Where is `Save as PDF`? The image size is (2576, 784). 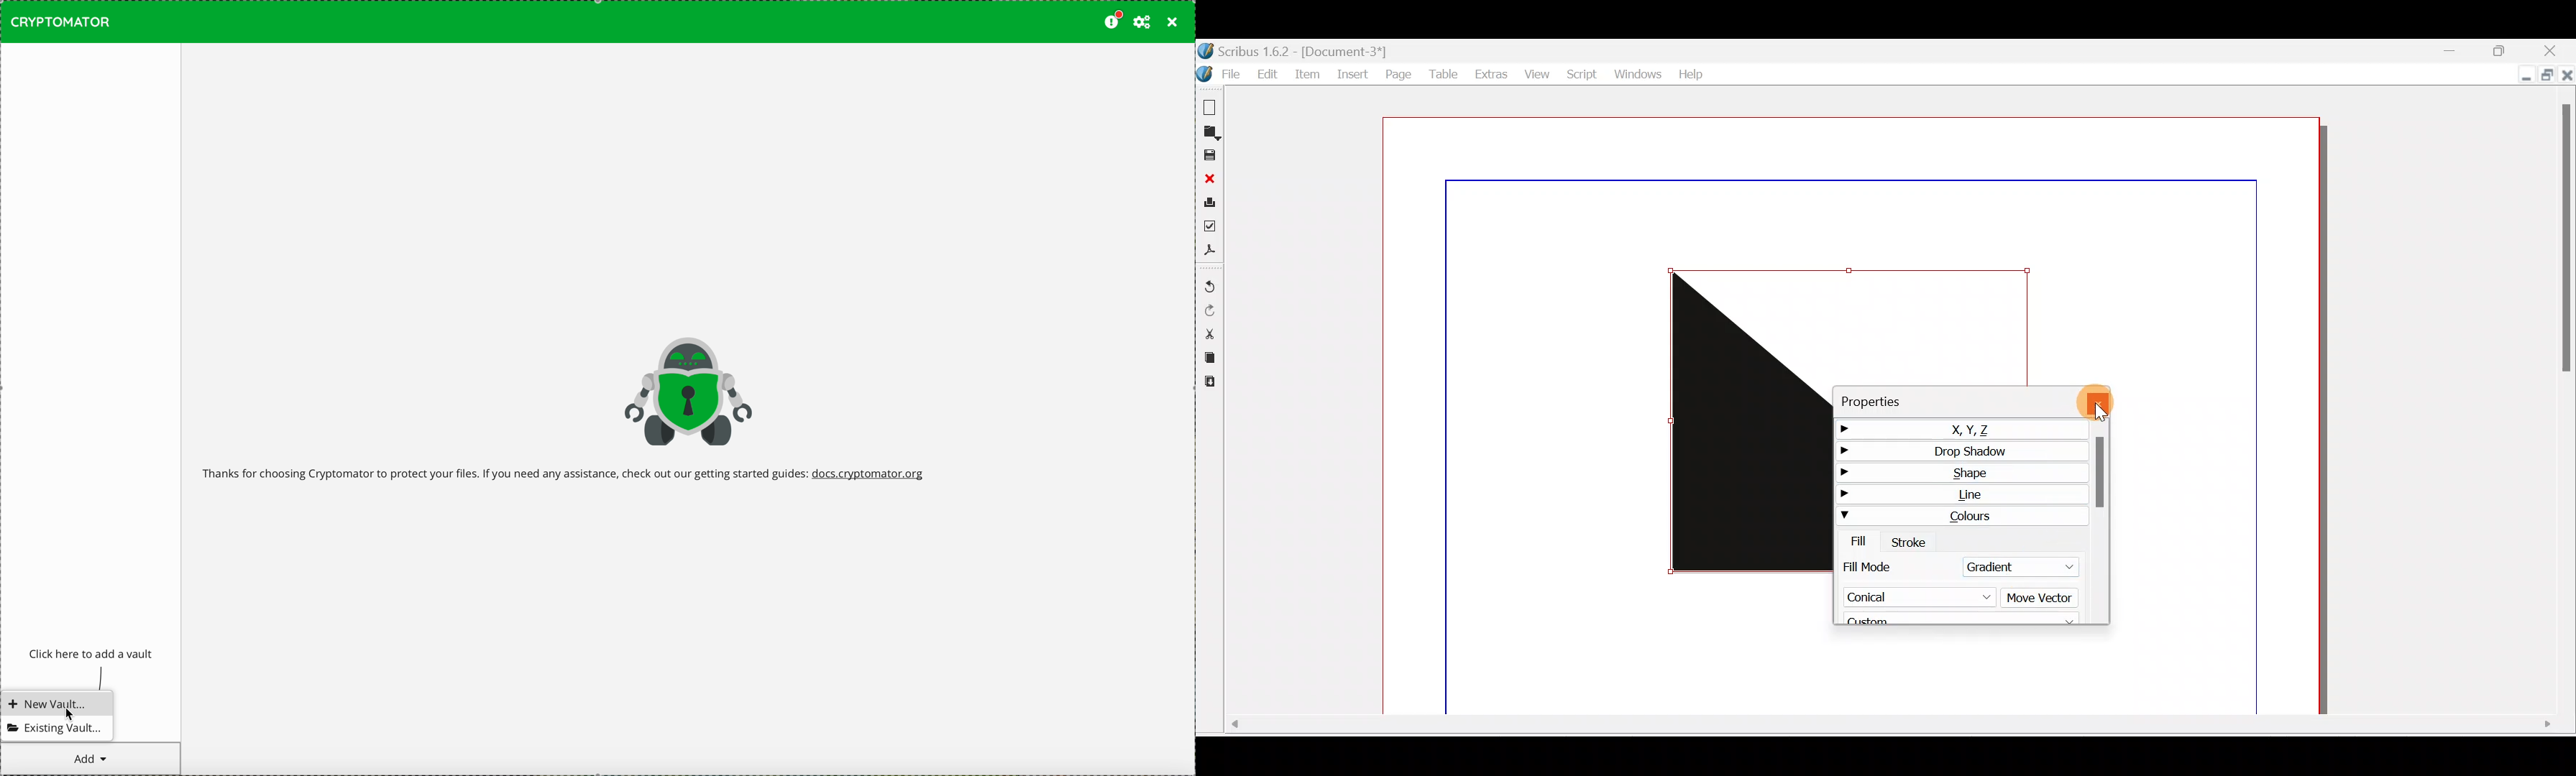 Save as PDF is located at coordinates (1211, 249).